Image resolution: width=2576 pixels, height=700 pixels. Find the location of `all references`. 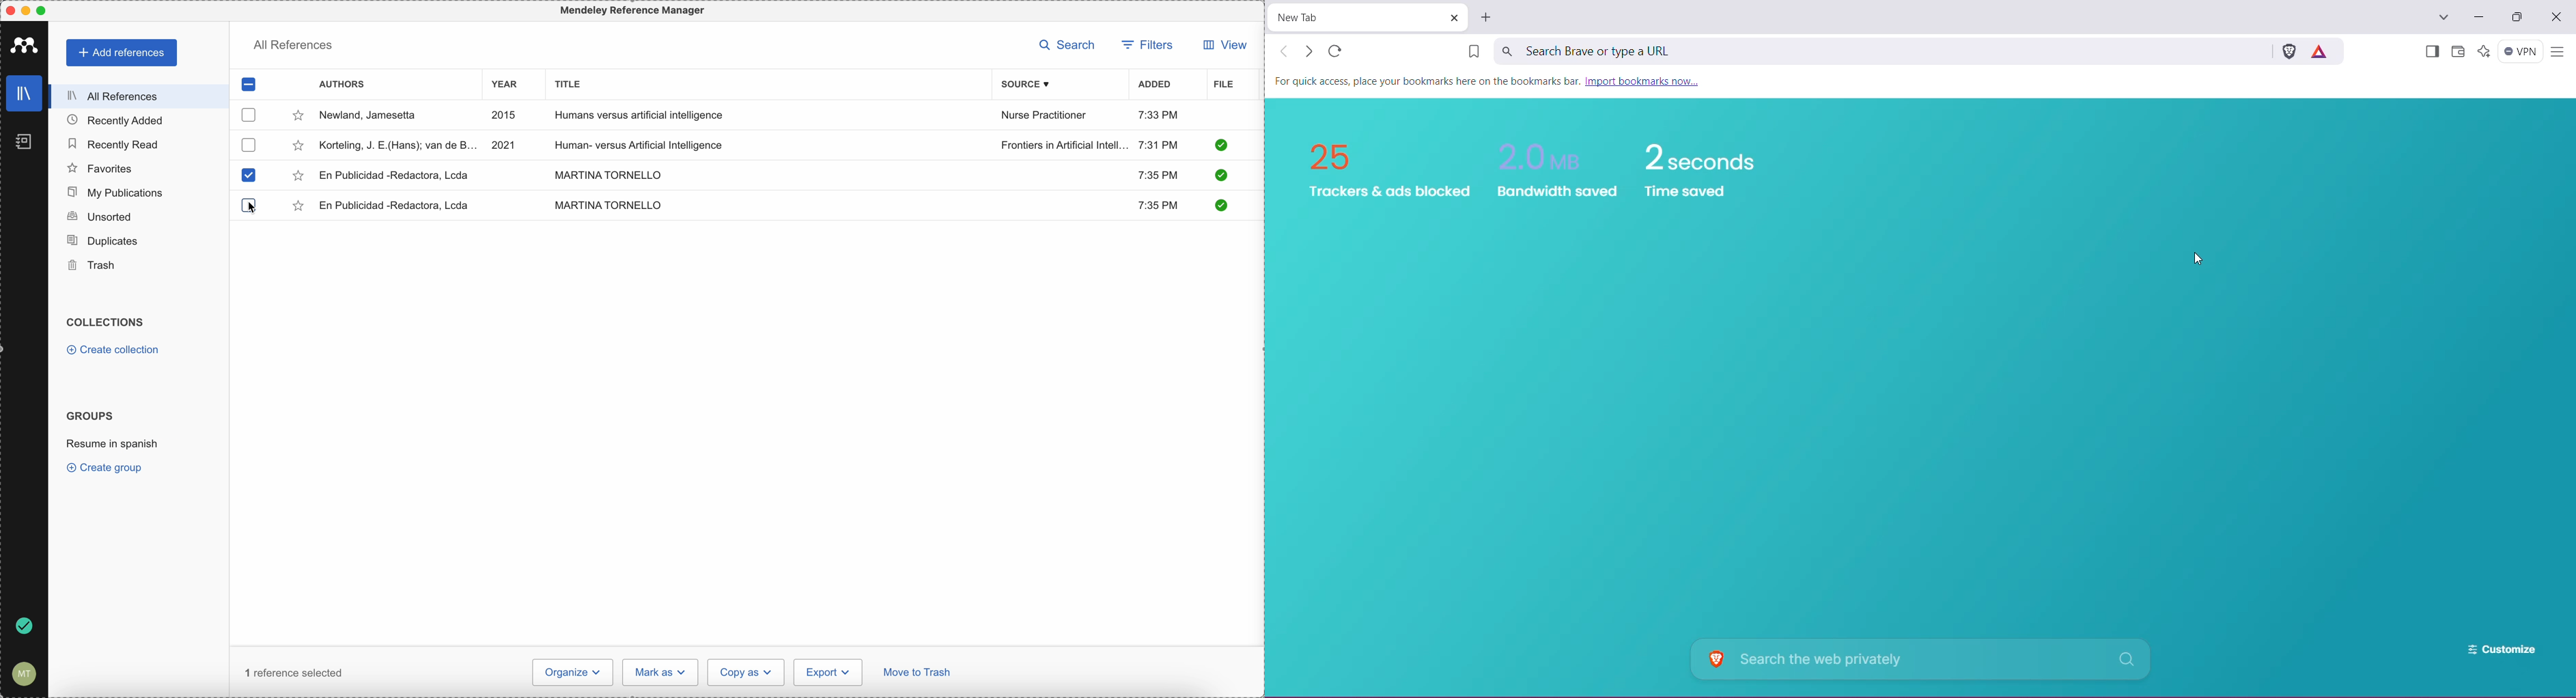

all references is located at coordinates (135, 96).